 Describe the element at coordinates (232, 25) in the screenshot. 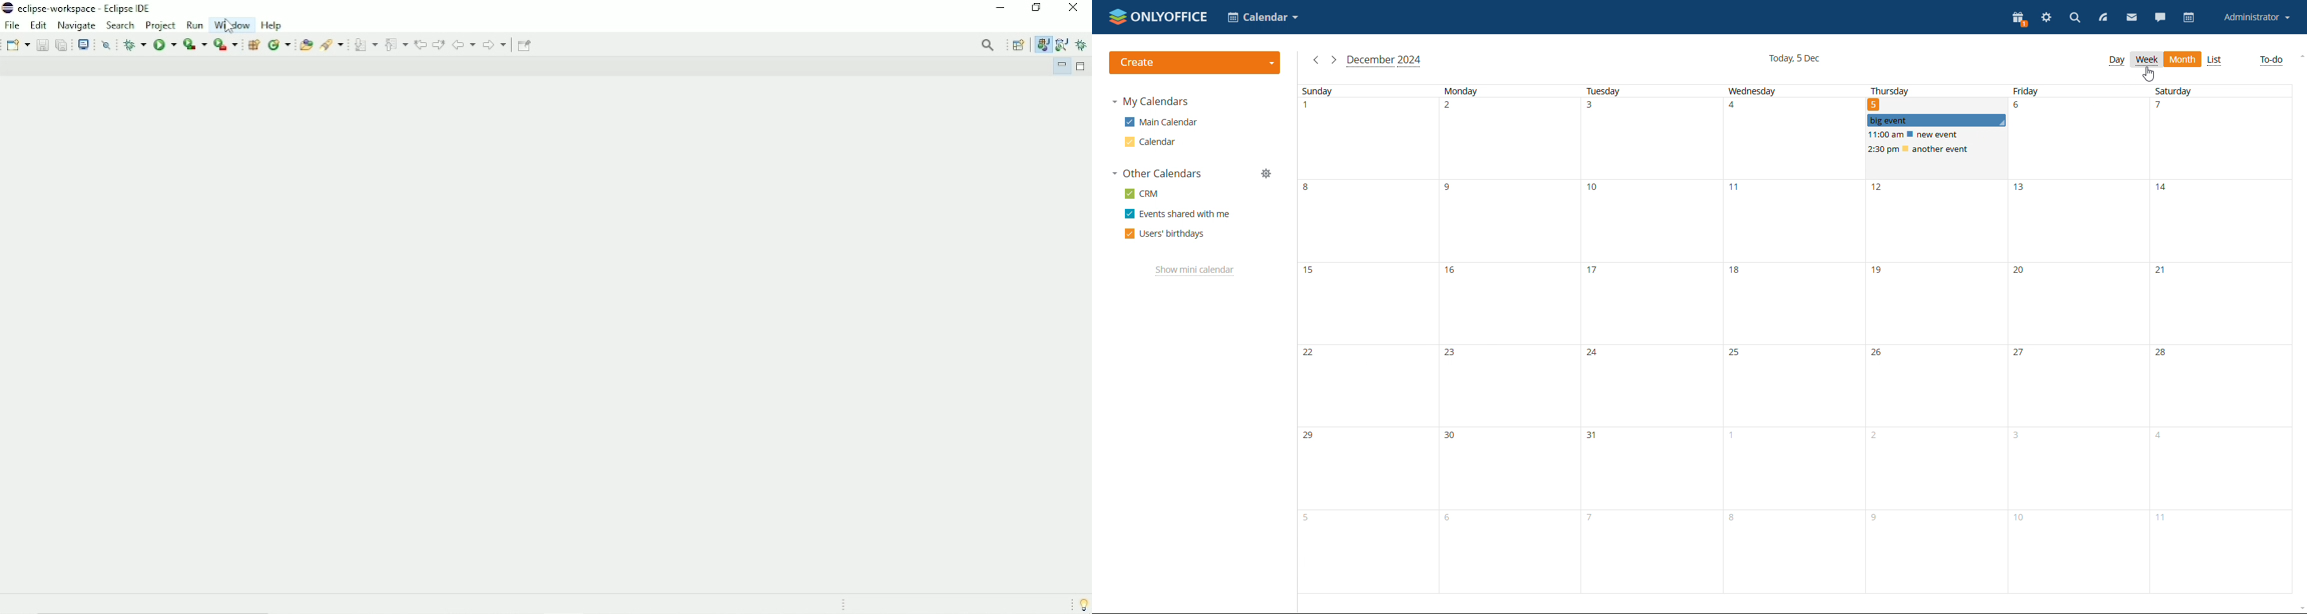

I see `Window` at that location.